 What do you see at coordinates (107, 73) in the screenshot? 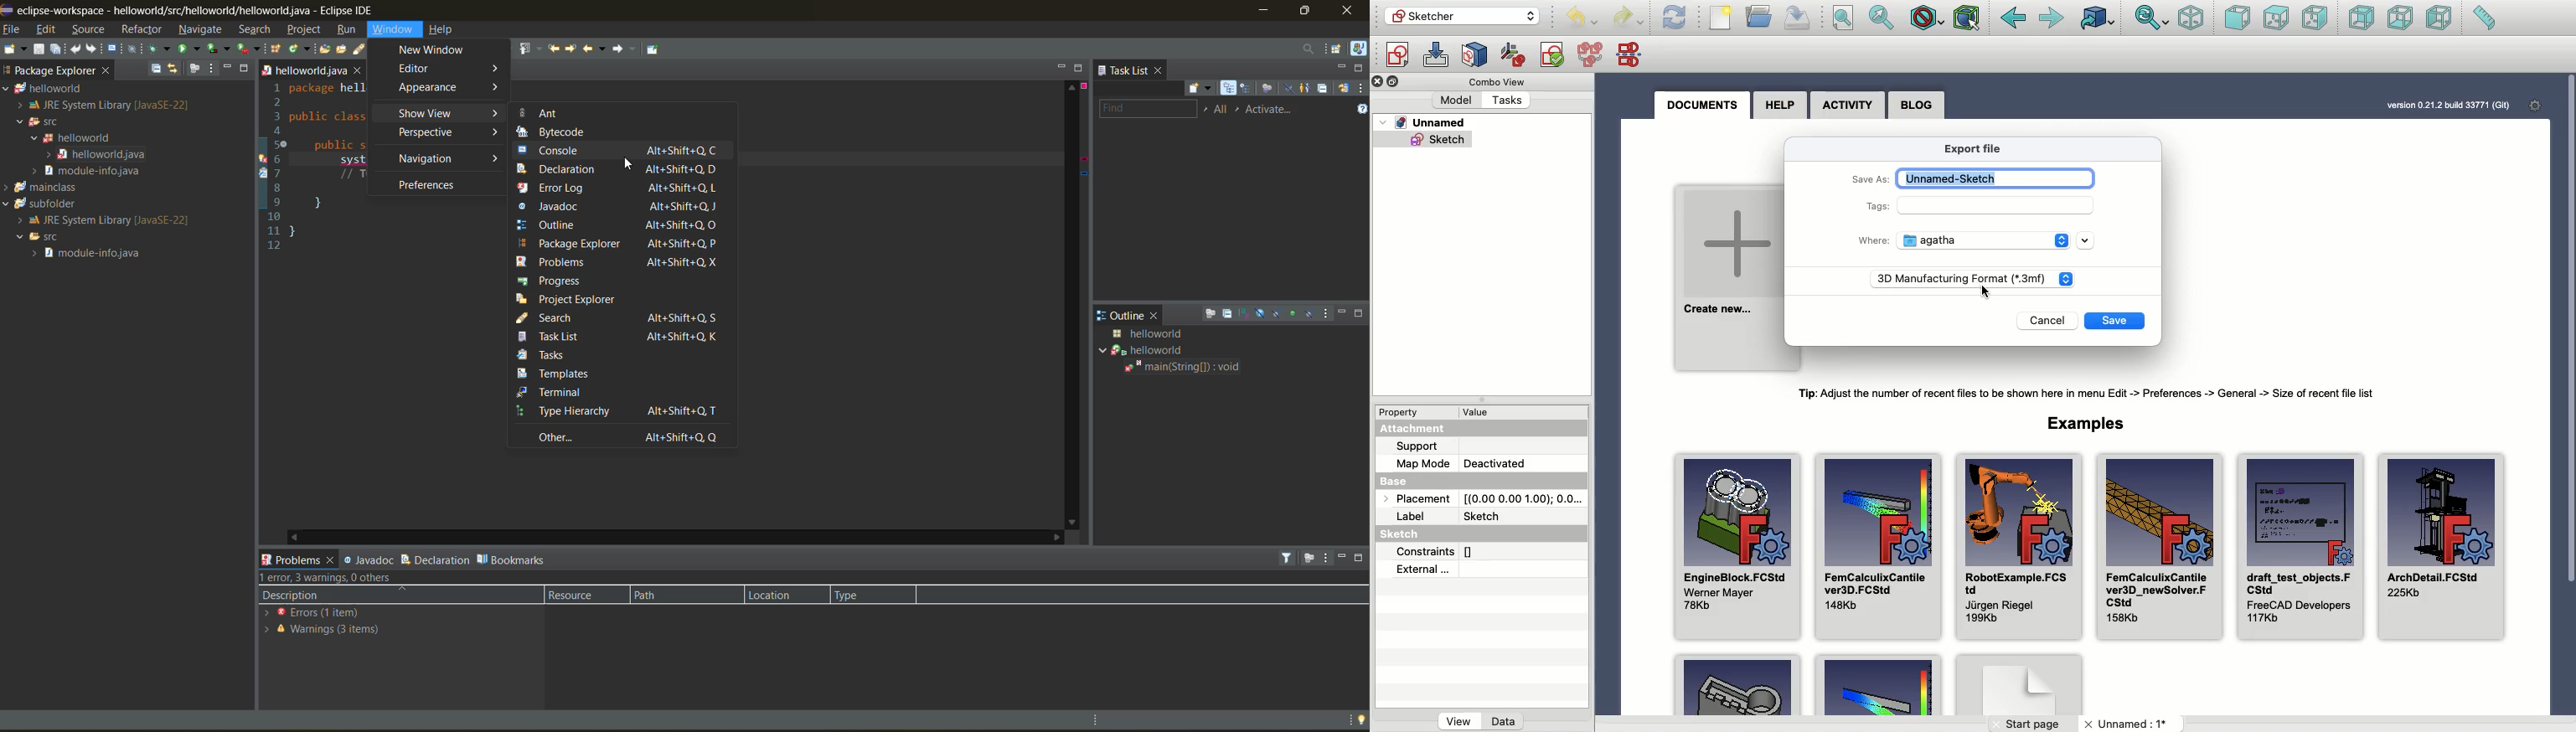
I see `close` at bounding box center [107, 73].